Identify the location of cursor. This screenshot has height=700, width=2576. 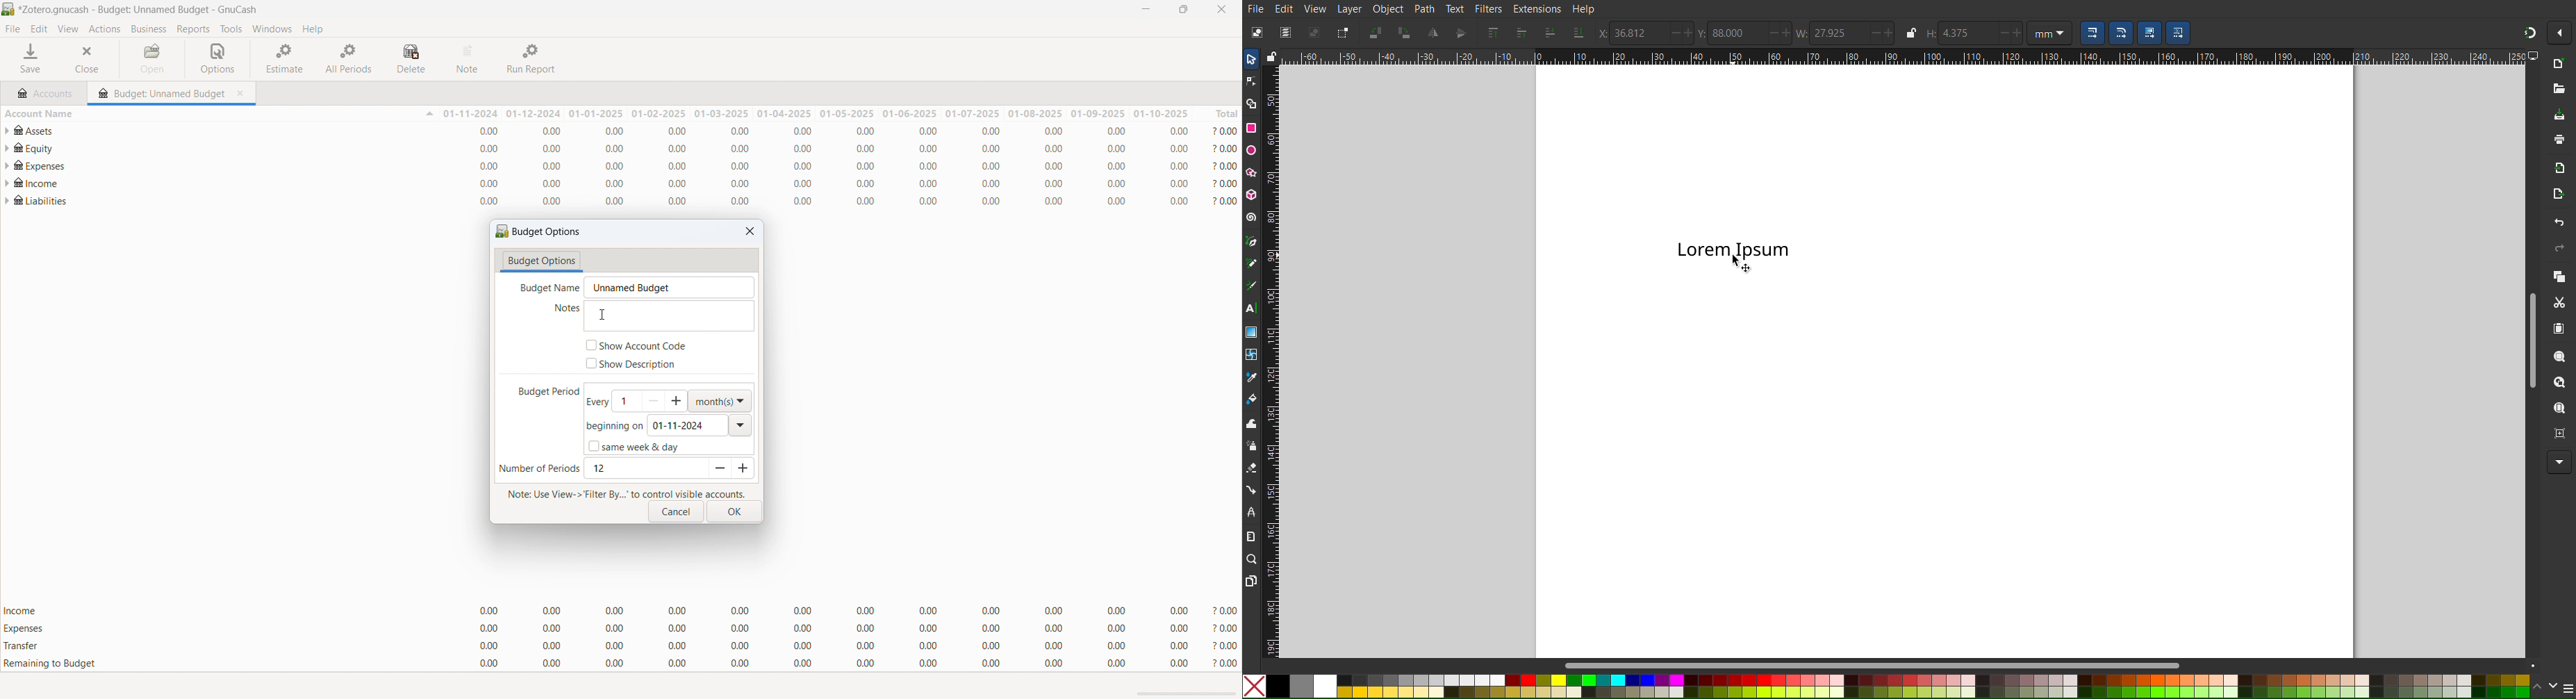
(1745, 263).